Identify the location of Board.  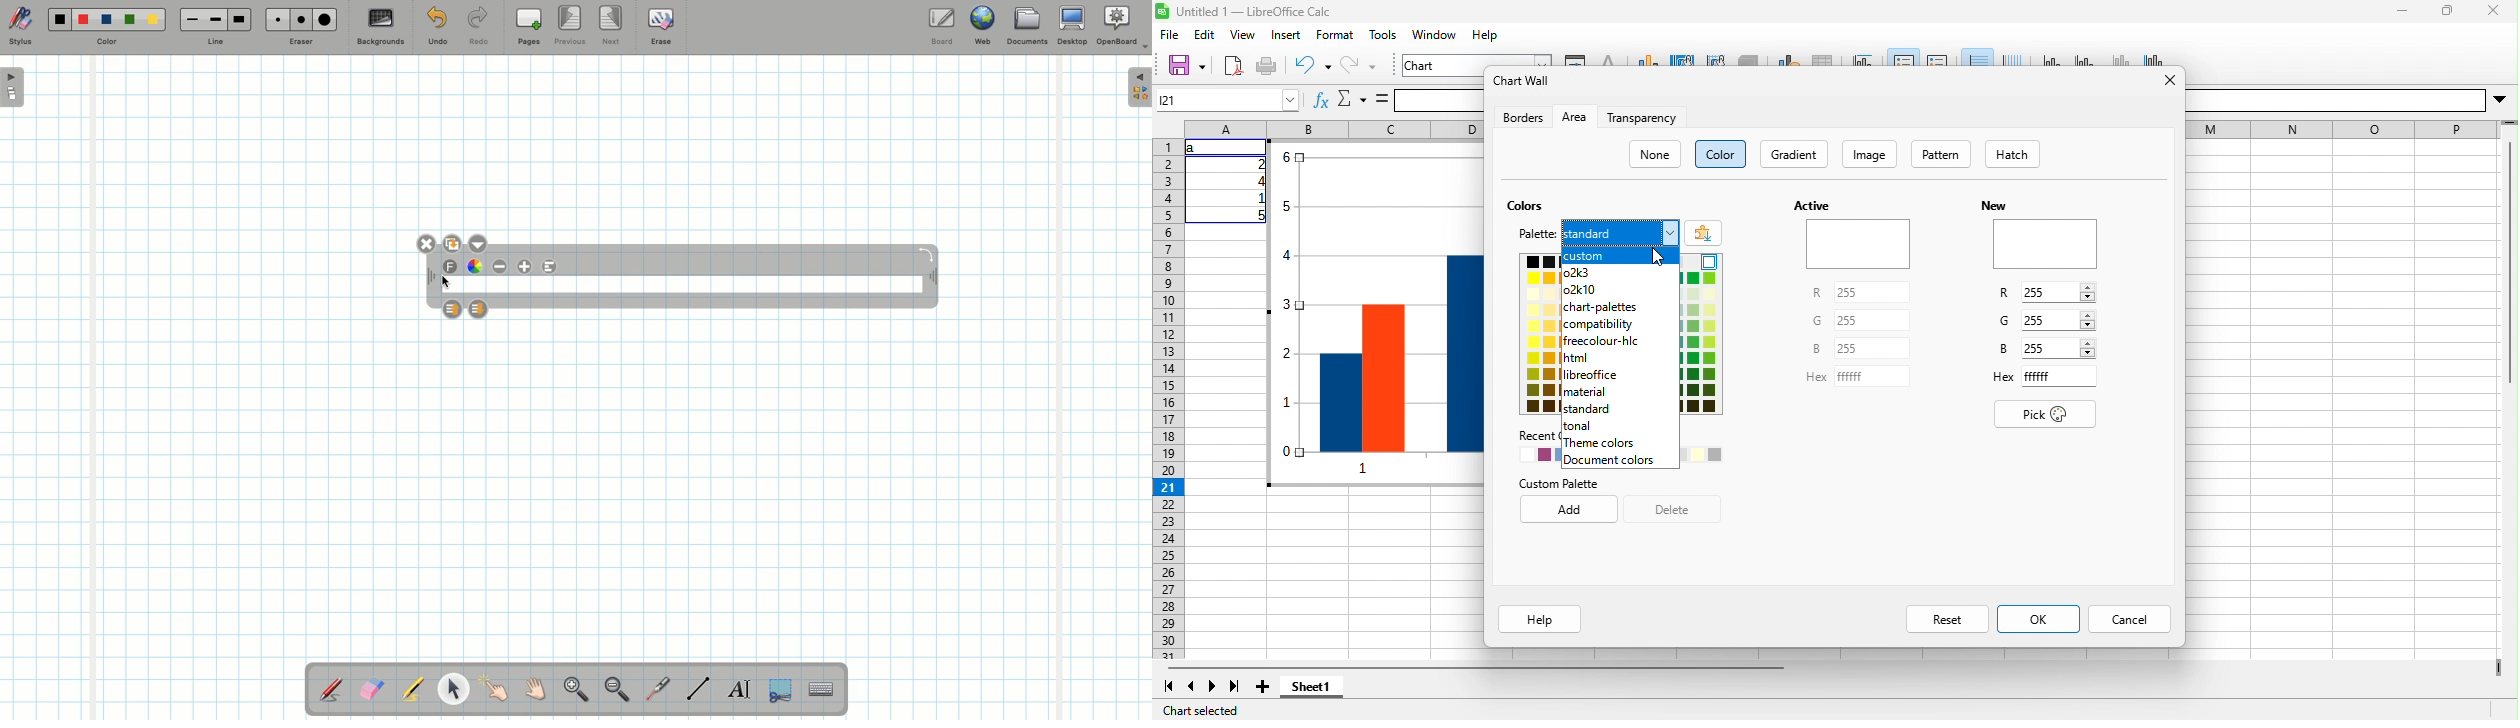
(941, 26).